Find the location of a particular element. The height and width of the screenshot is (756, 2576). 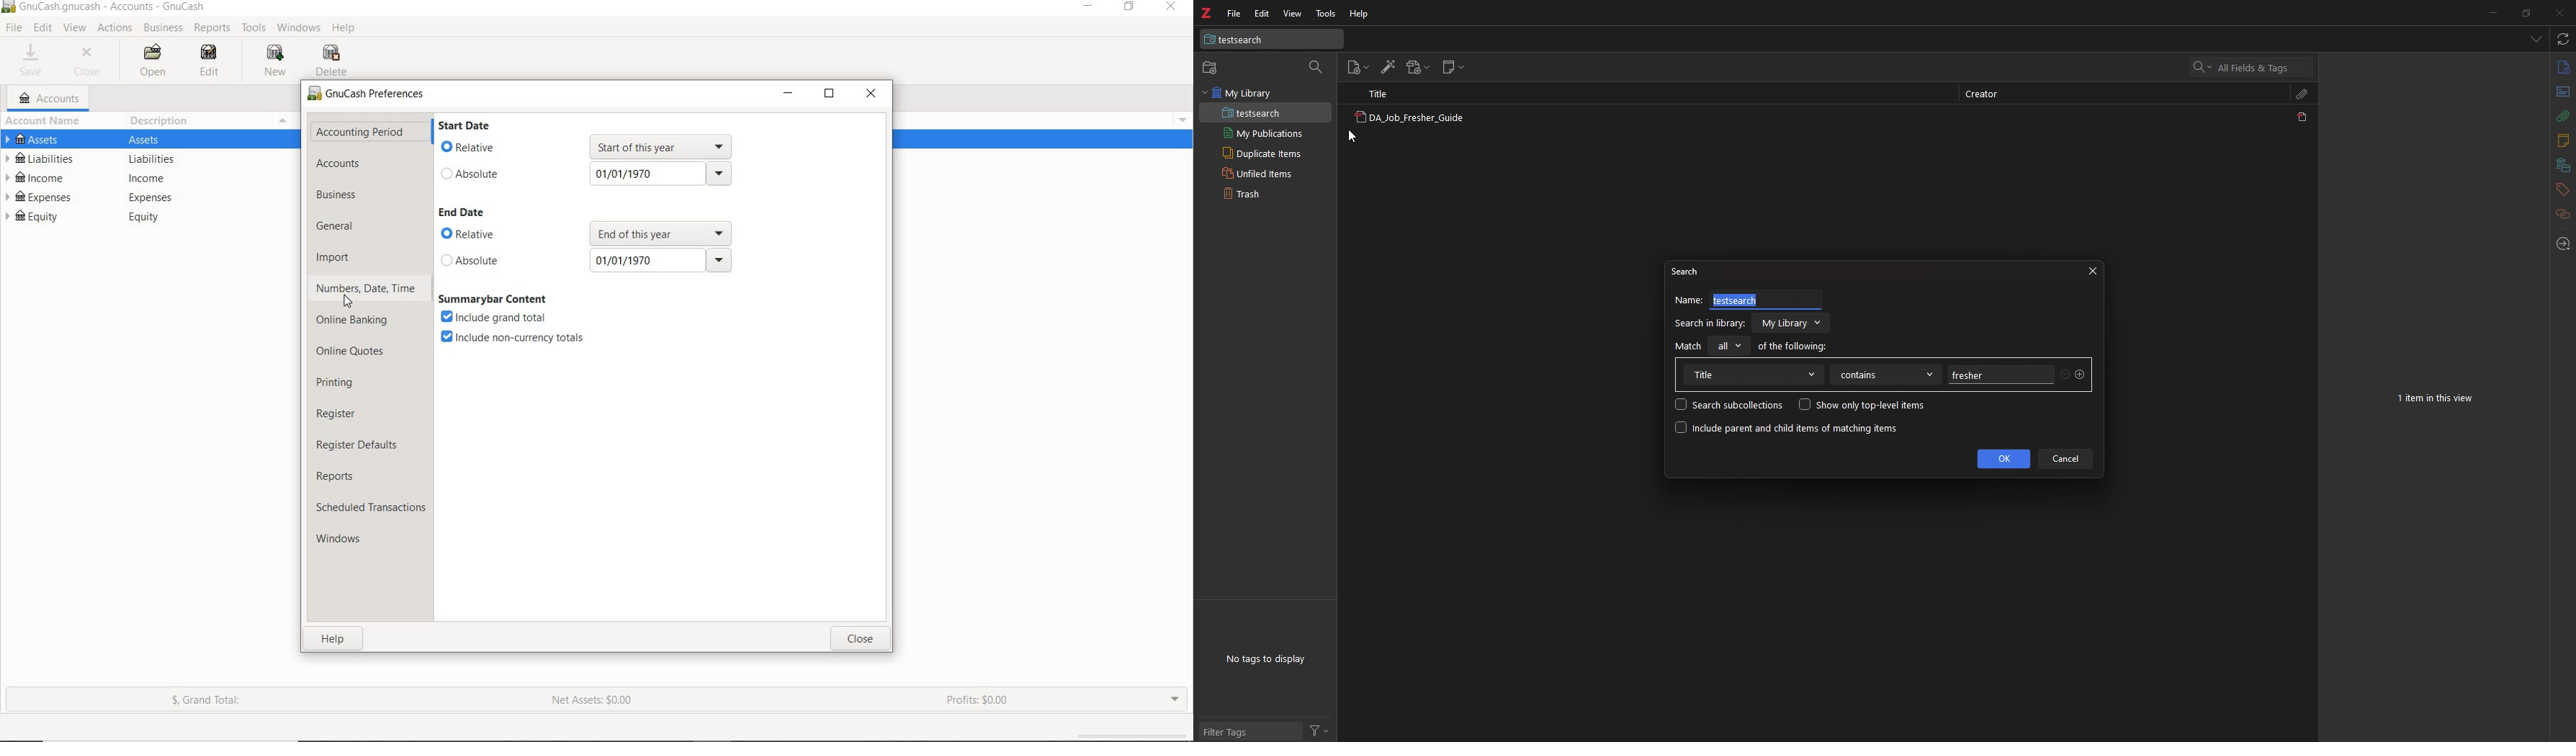

BUSIINESS is located at coordinates (162, 28).